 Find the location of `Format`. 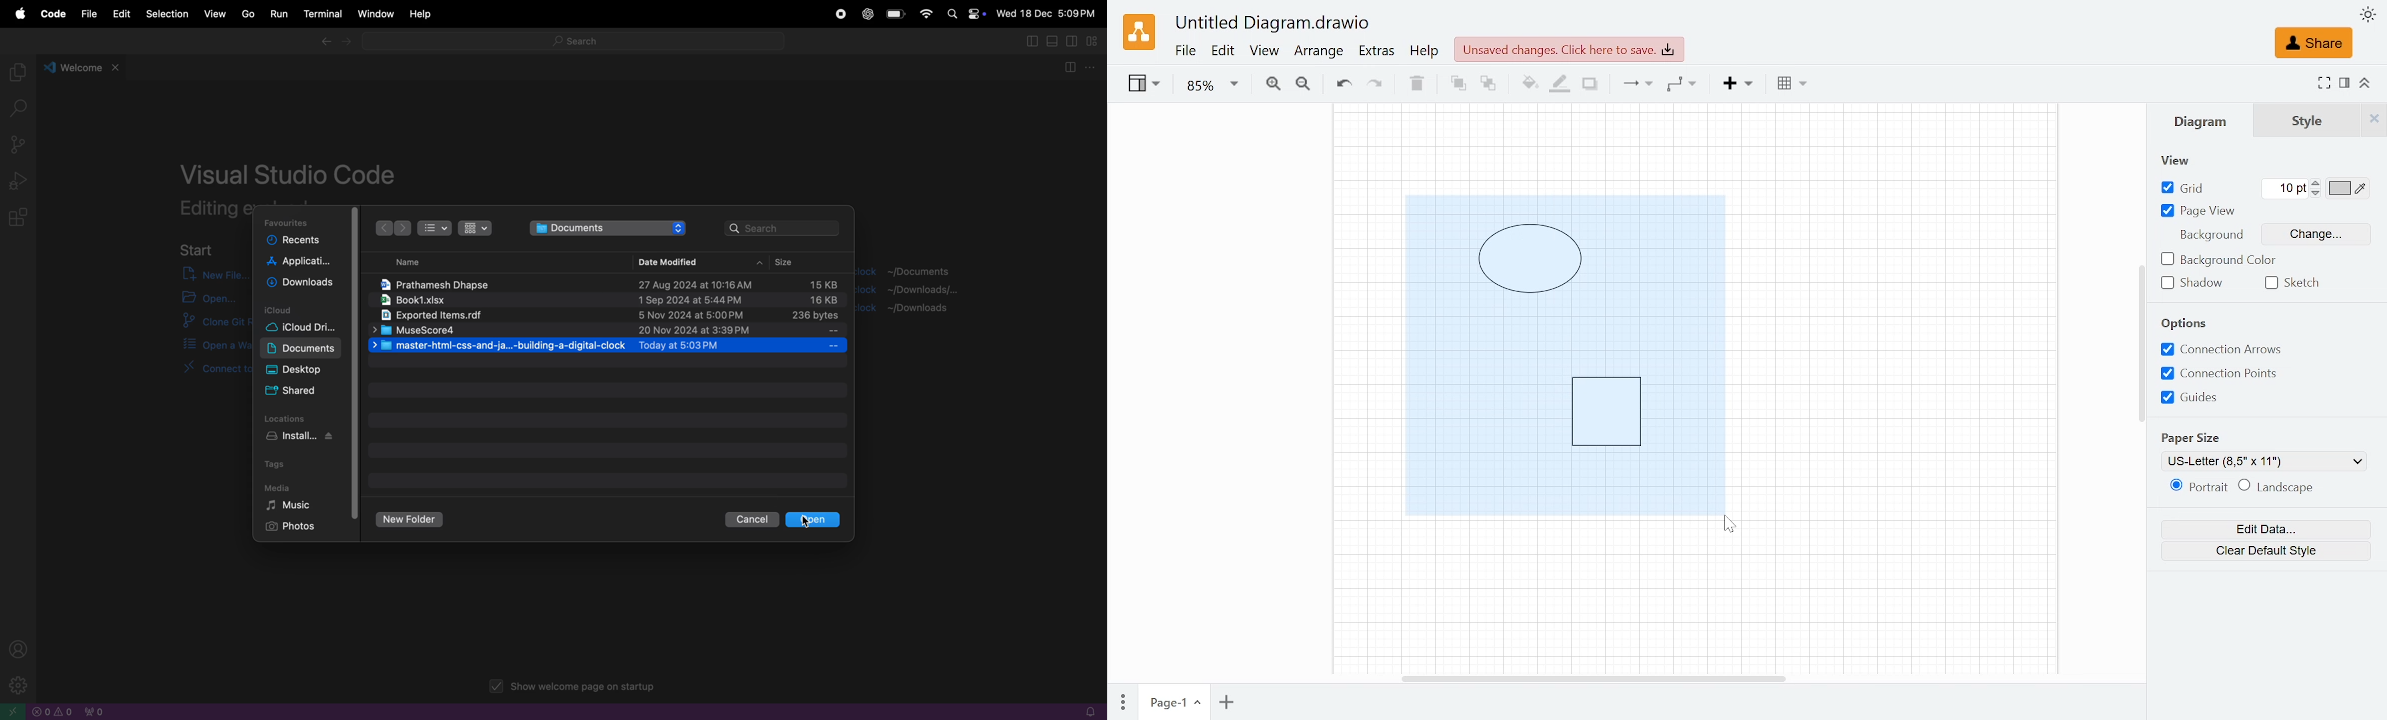

Format is located at coordinates (2345, 83).